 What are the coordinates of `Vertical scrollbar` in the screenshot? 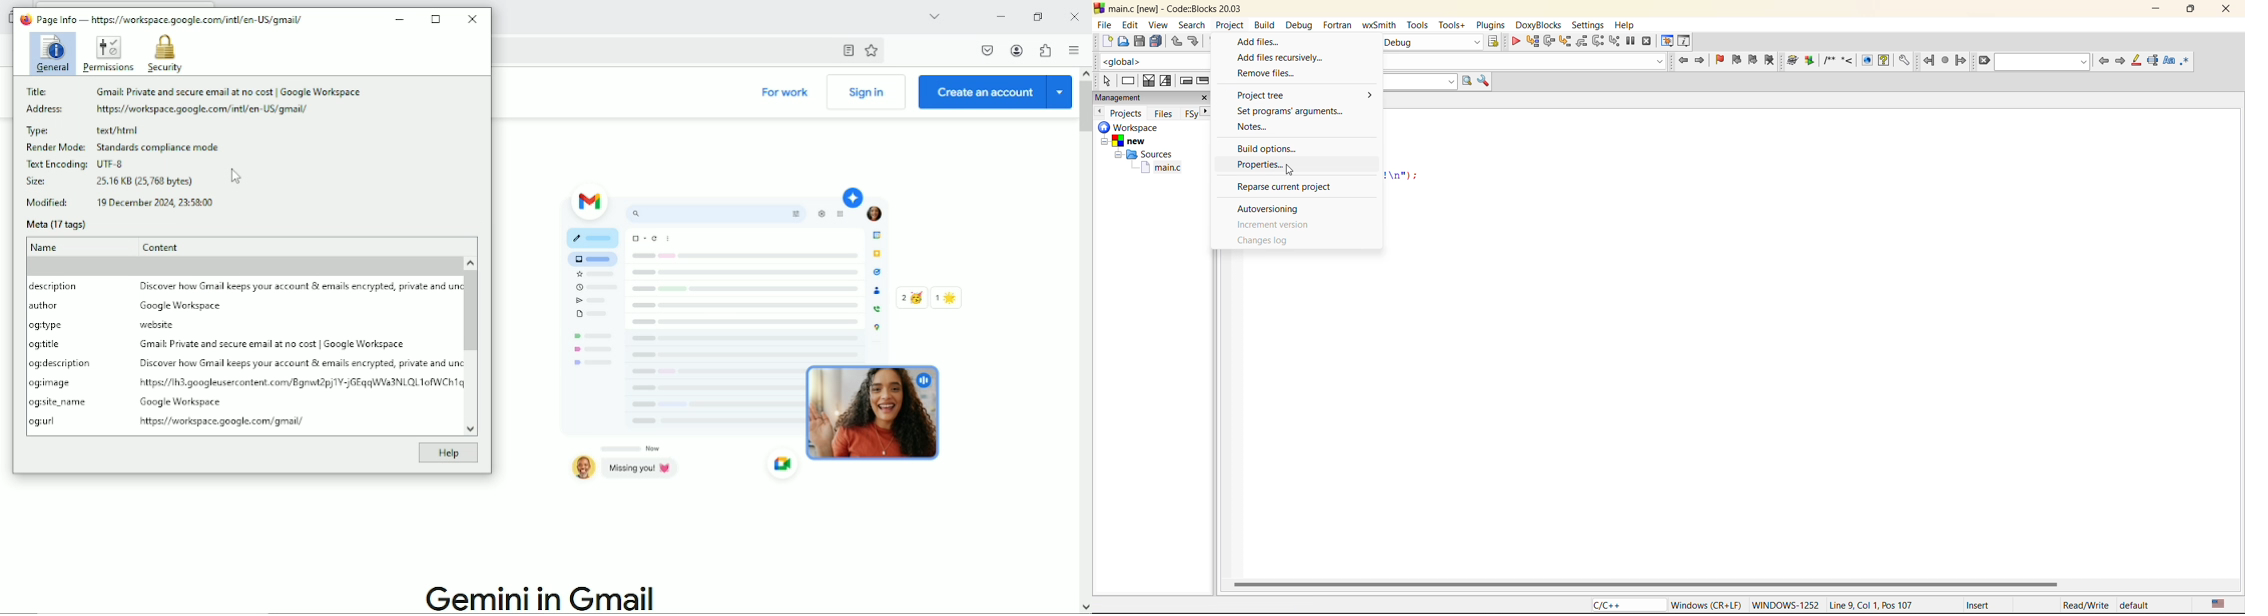 It's located at (470, 311).